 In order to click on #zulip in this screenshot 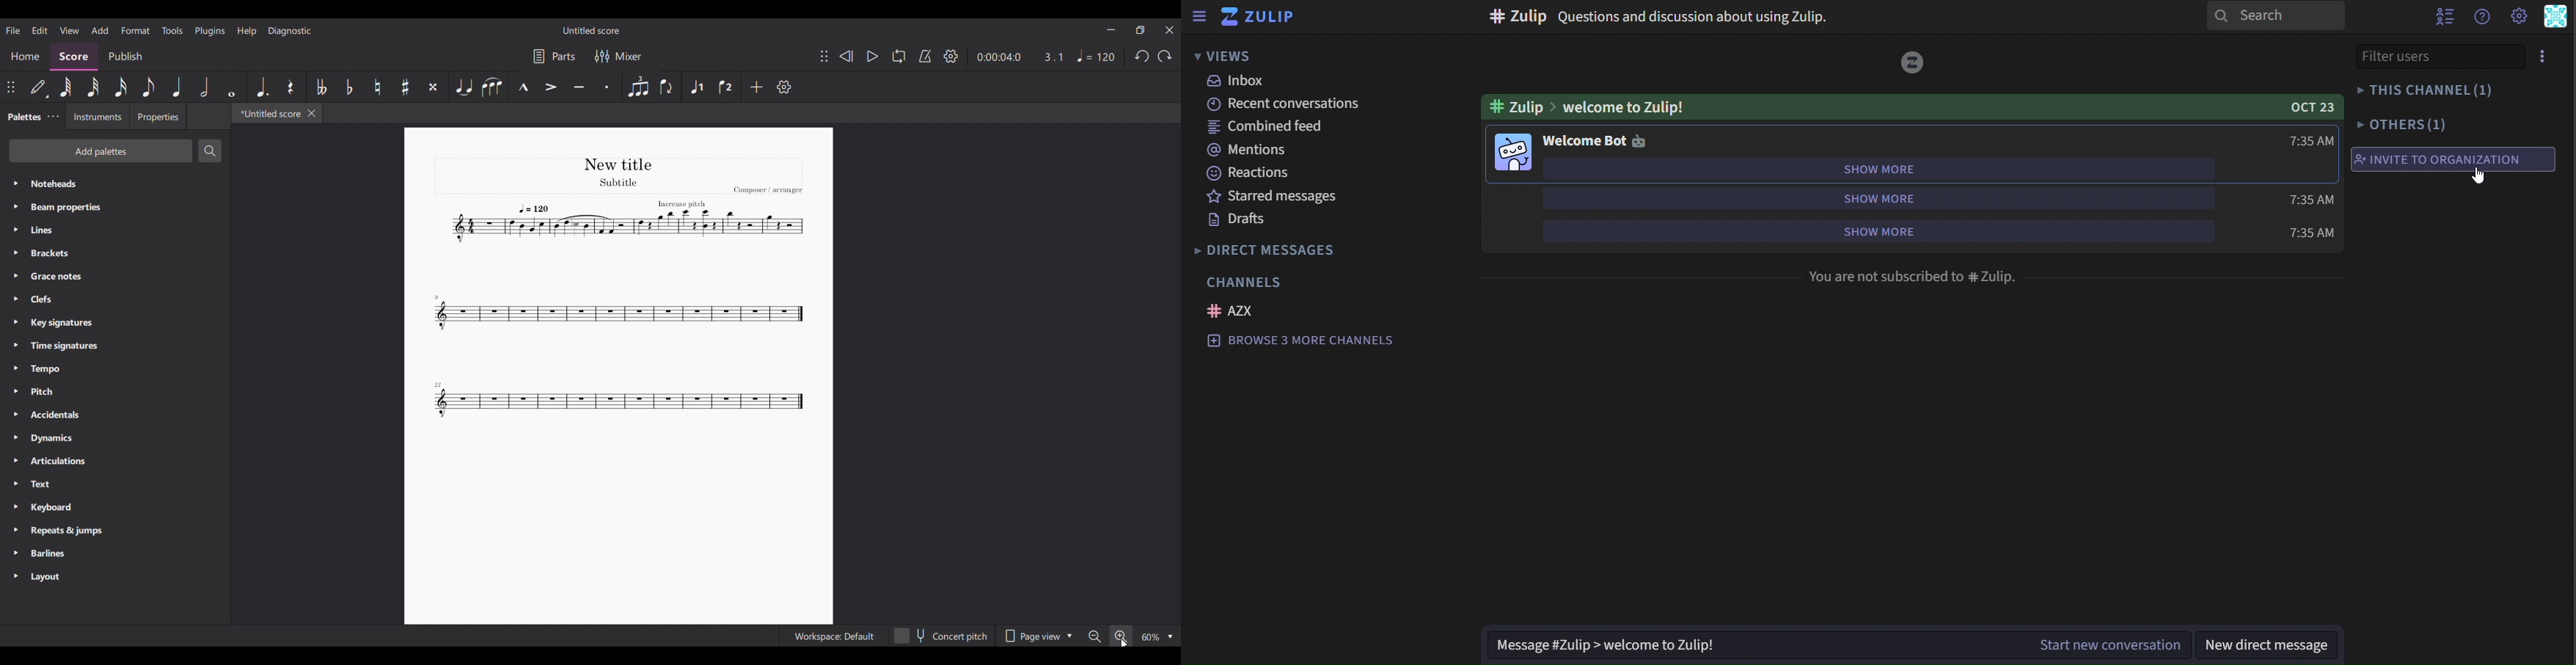, I will do `click(1517, 107)`.